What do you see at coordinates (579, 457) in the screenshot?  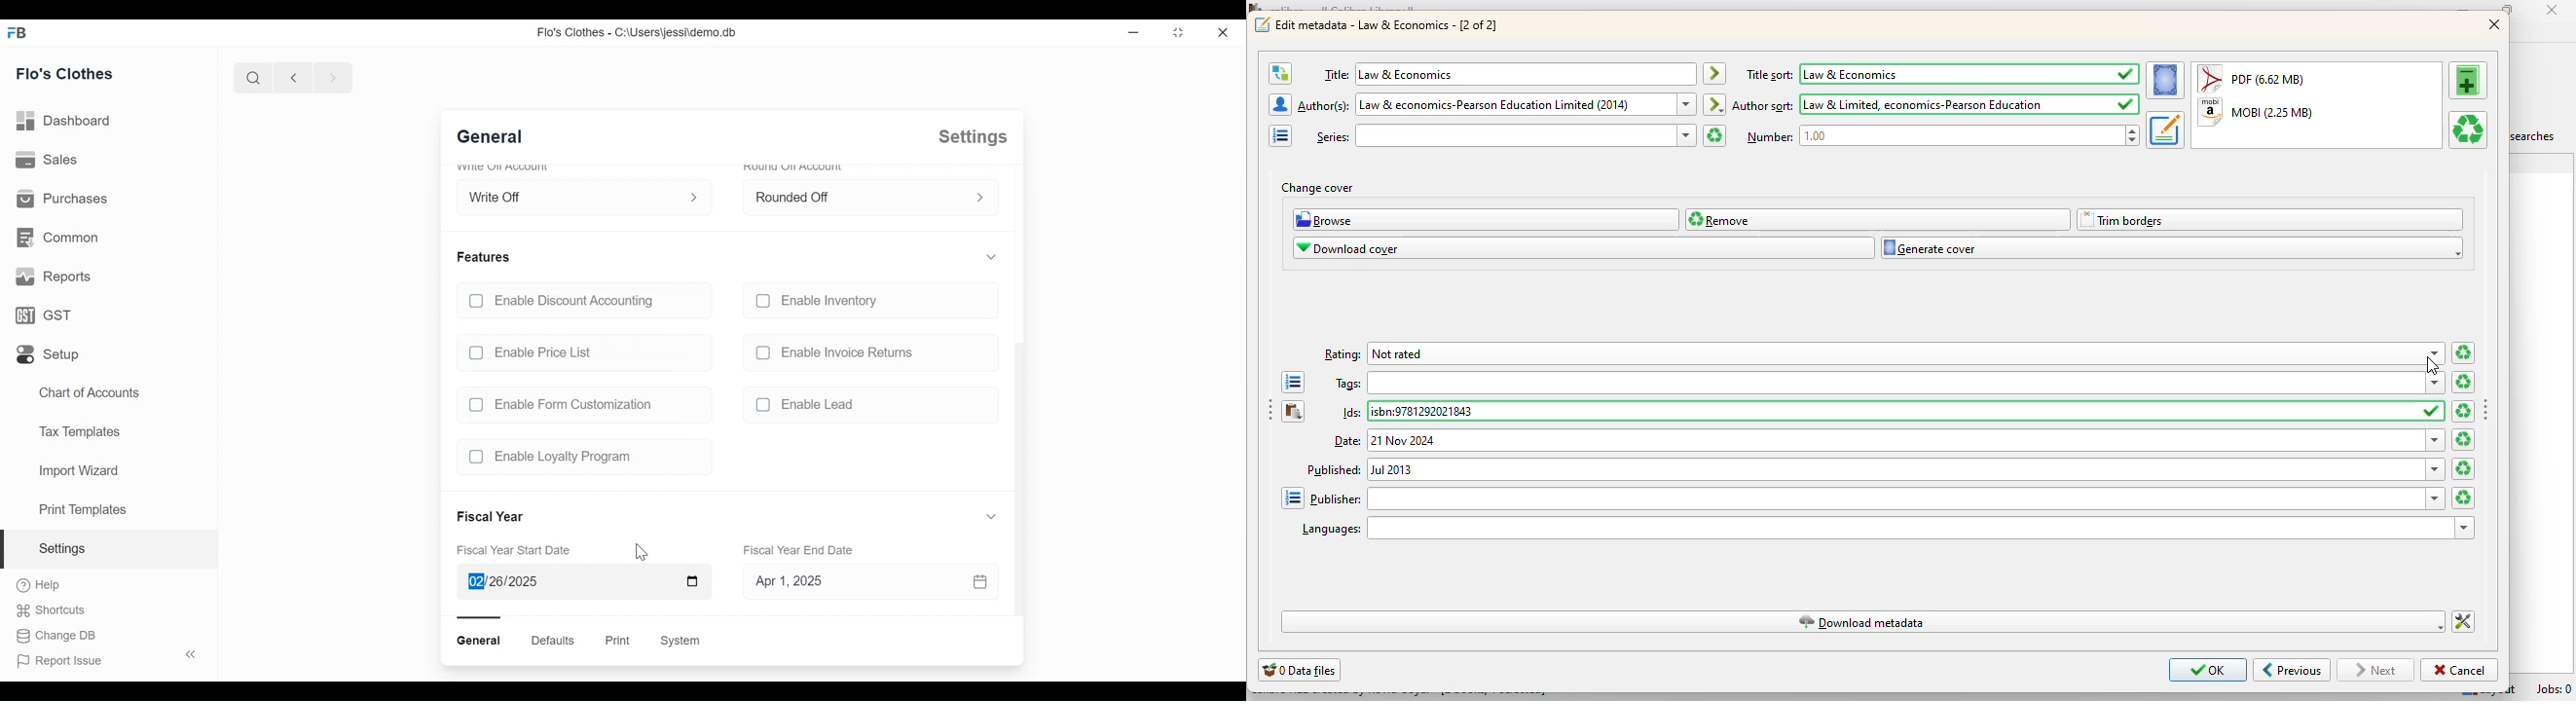 I see `(un)checked Enable Loyalty Program` at bounding box center [579, 457].